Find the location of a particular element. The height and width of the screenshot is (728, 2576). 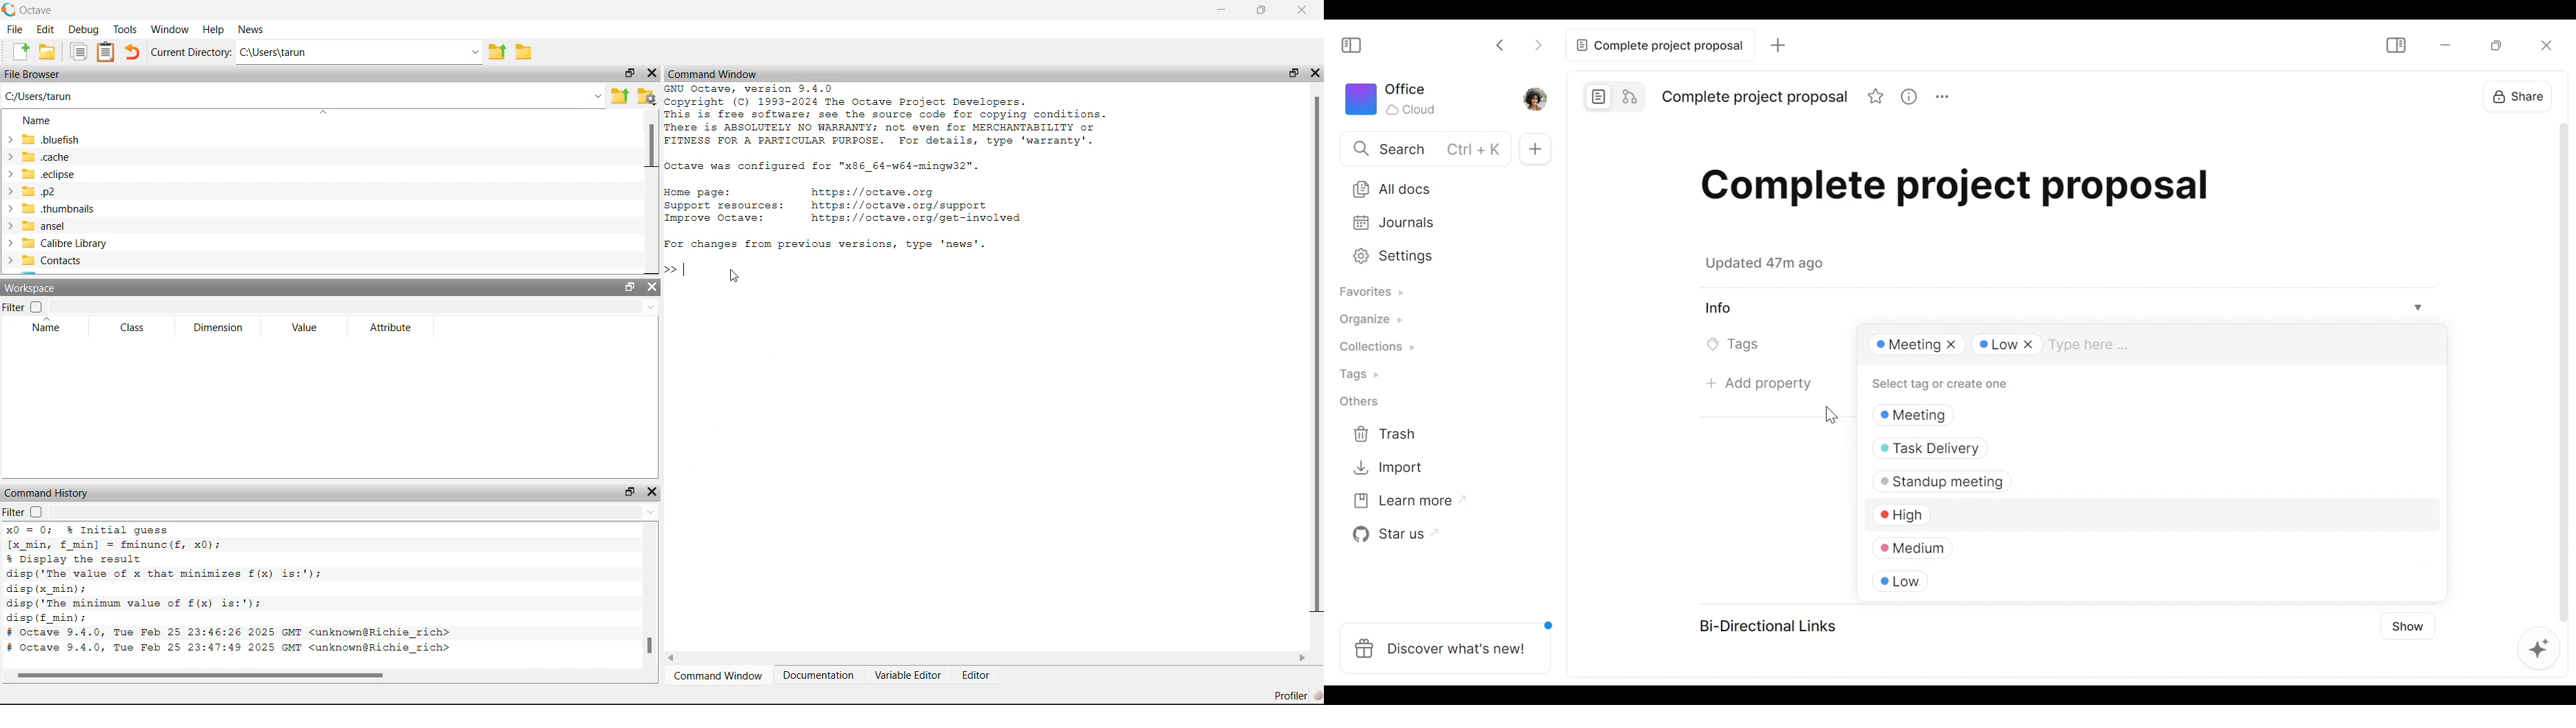

Filter is located at coordinates (28, 512).